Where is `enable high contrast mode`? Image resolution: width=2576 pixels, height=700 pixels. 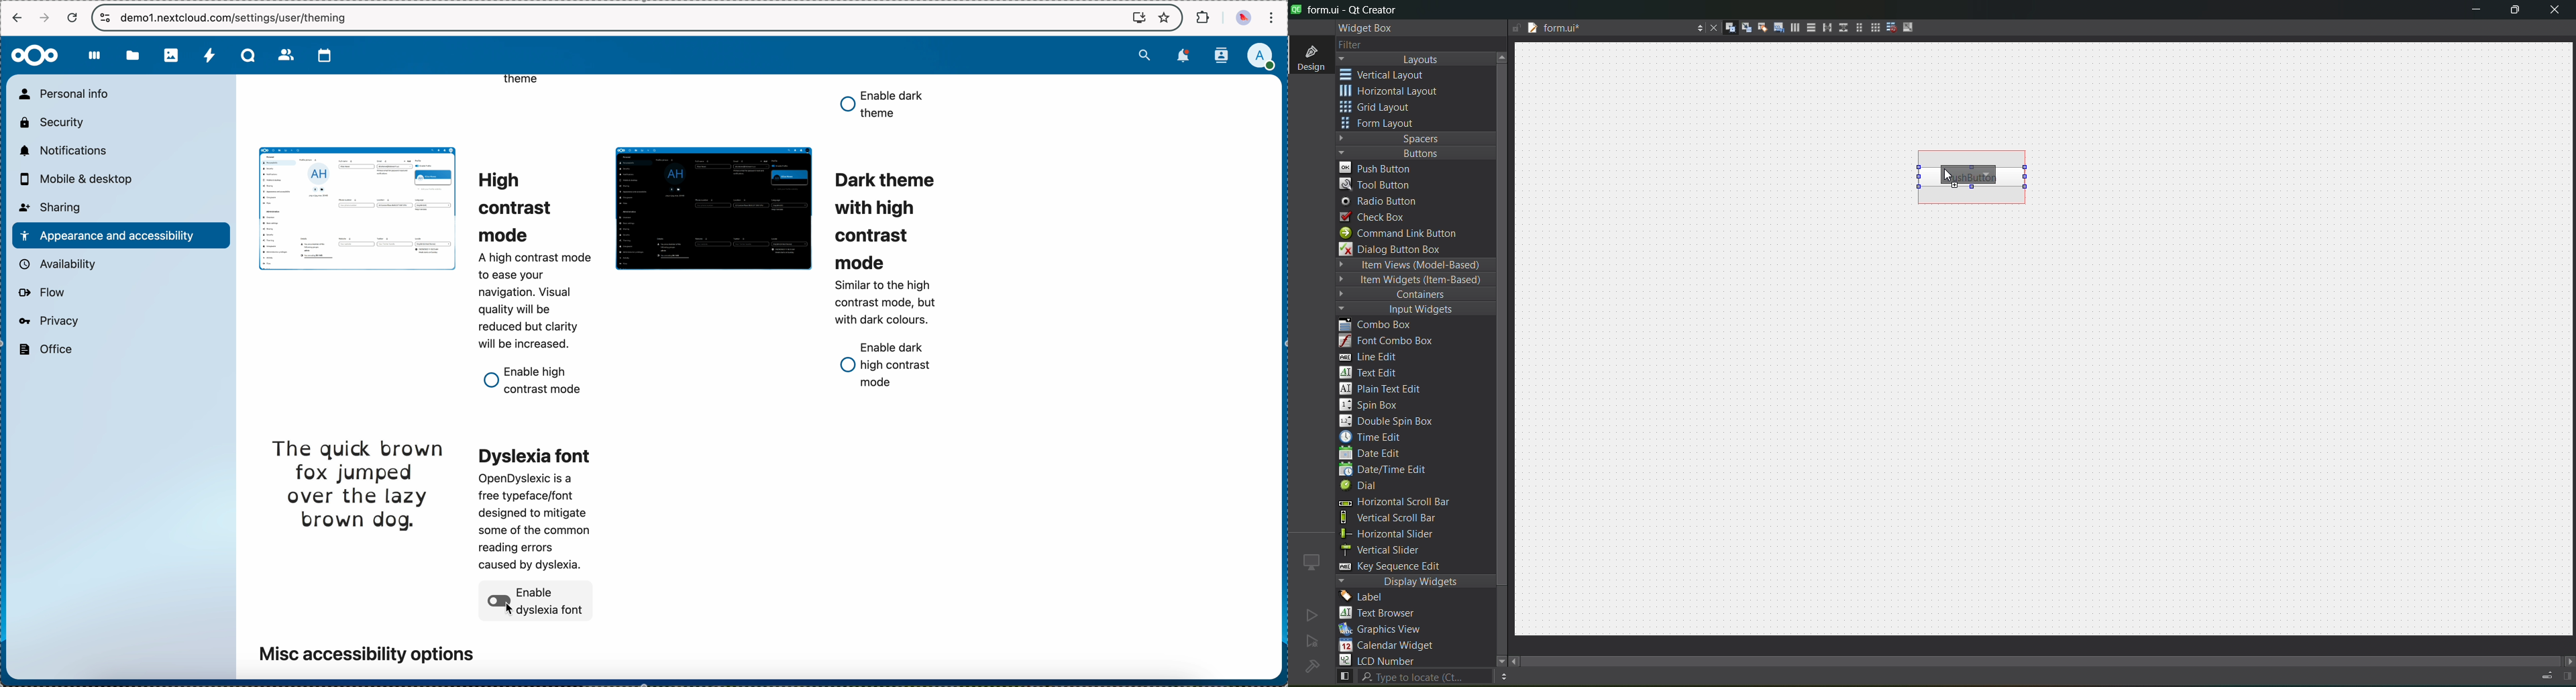 enable high contrast mode is located at coordinates (536, 380).